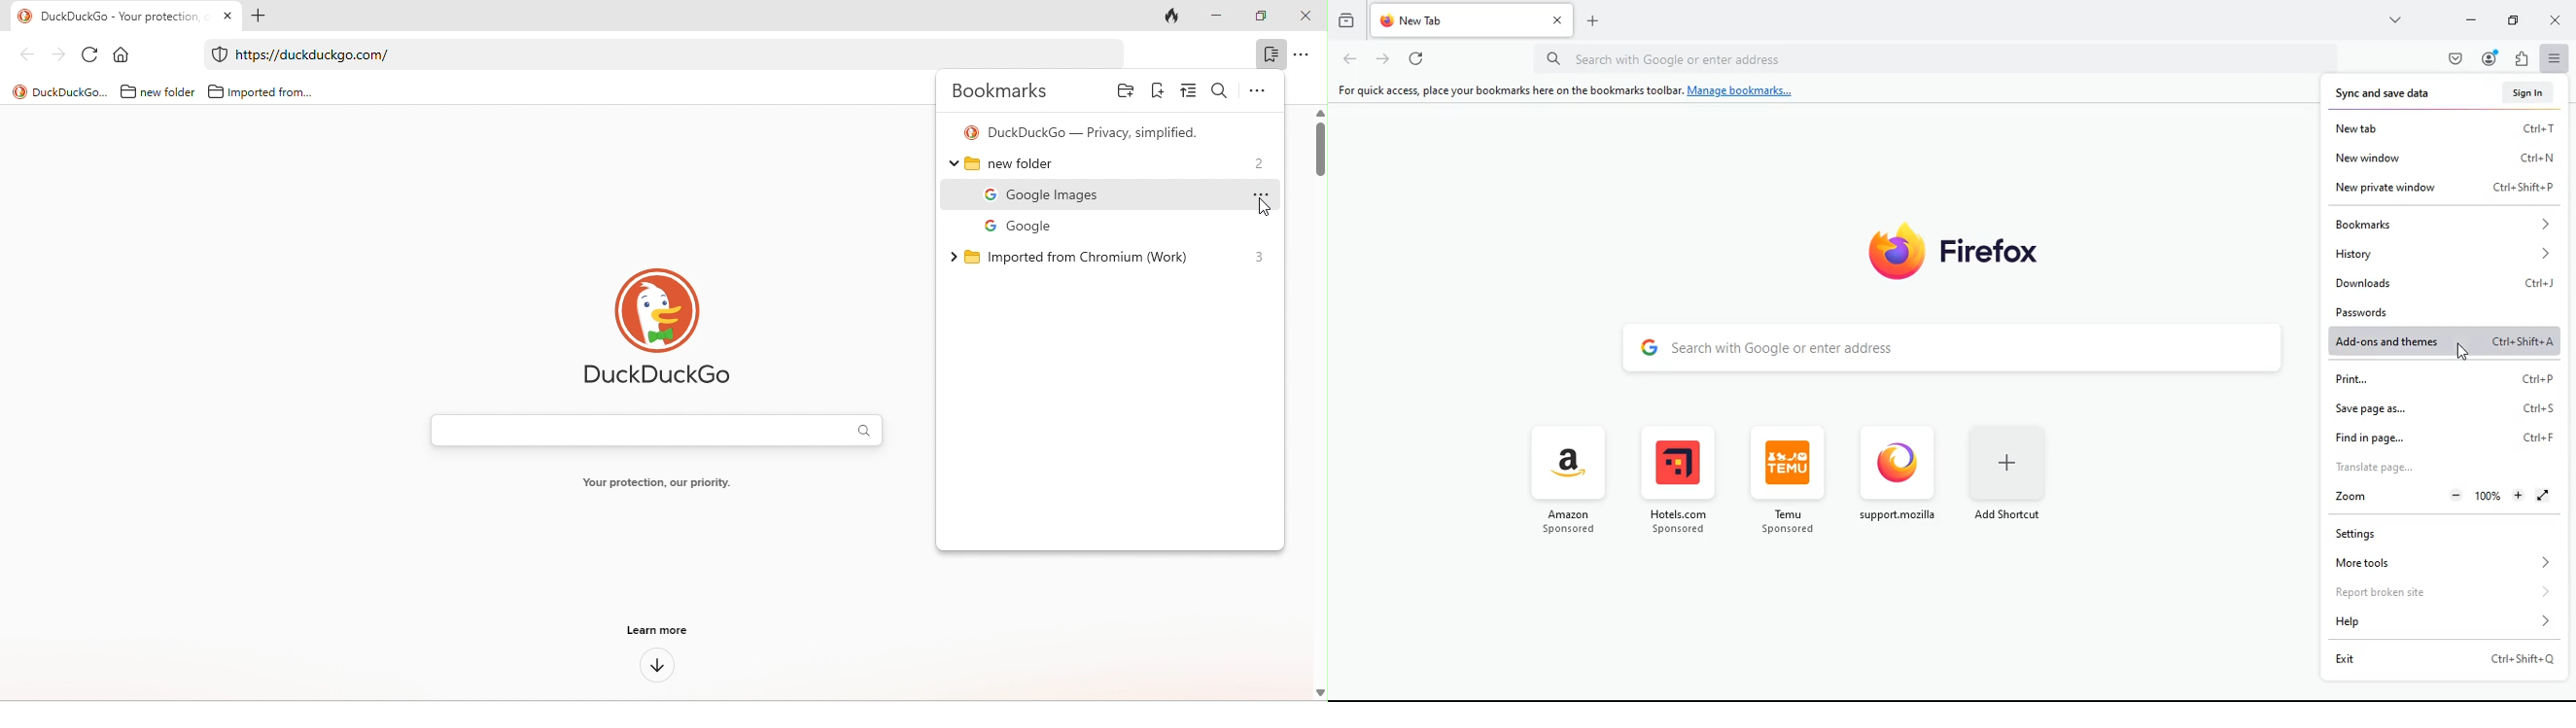 This screenshot has width=2576, height=728. What do you see at coordinates (1955, 346) in the screenshot?
I see `Search with Google or enter address` at bounding box center [1955, 346].